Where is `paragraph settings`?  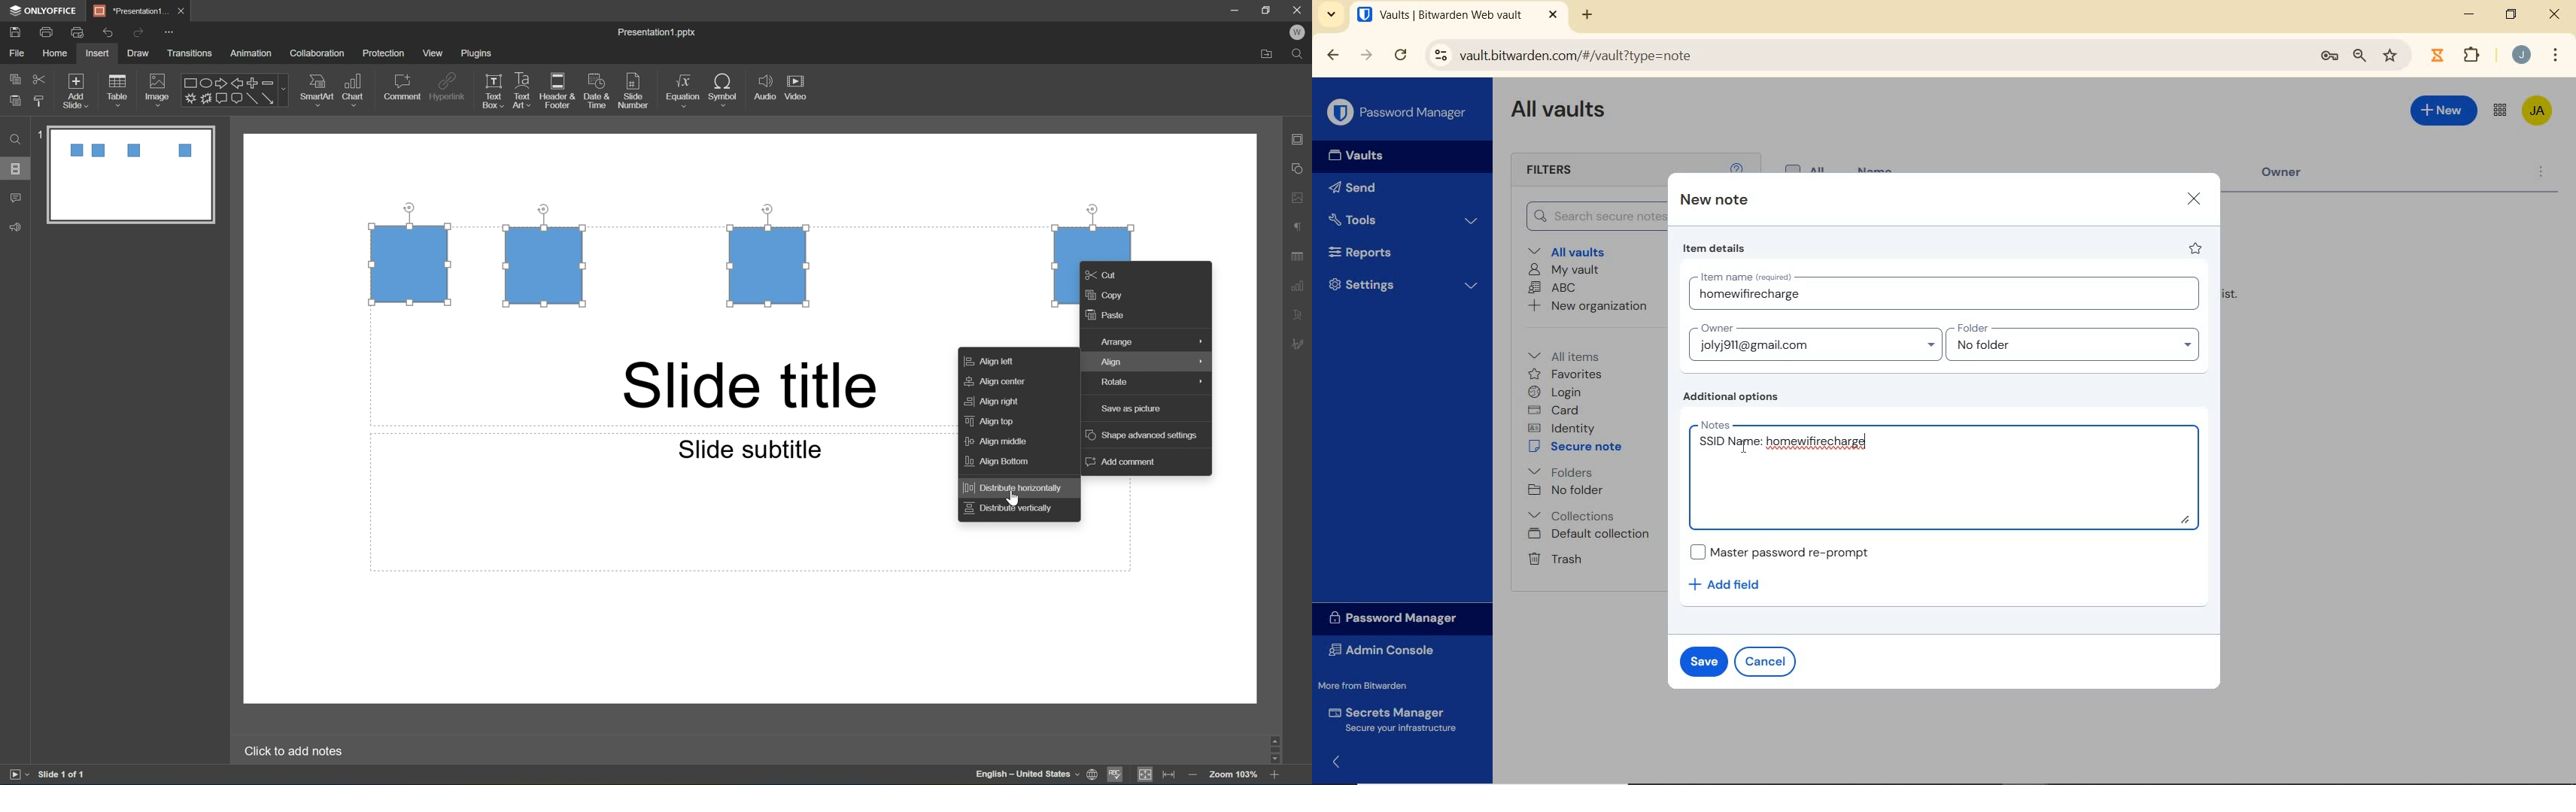
paragraph settings is located at coordinates (1302, 226).